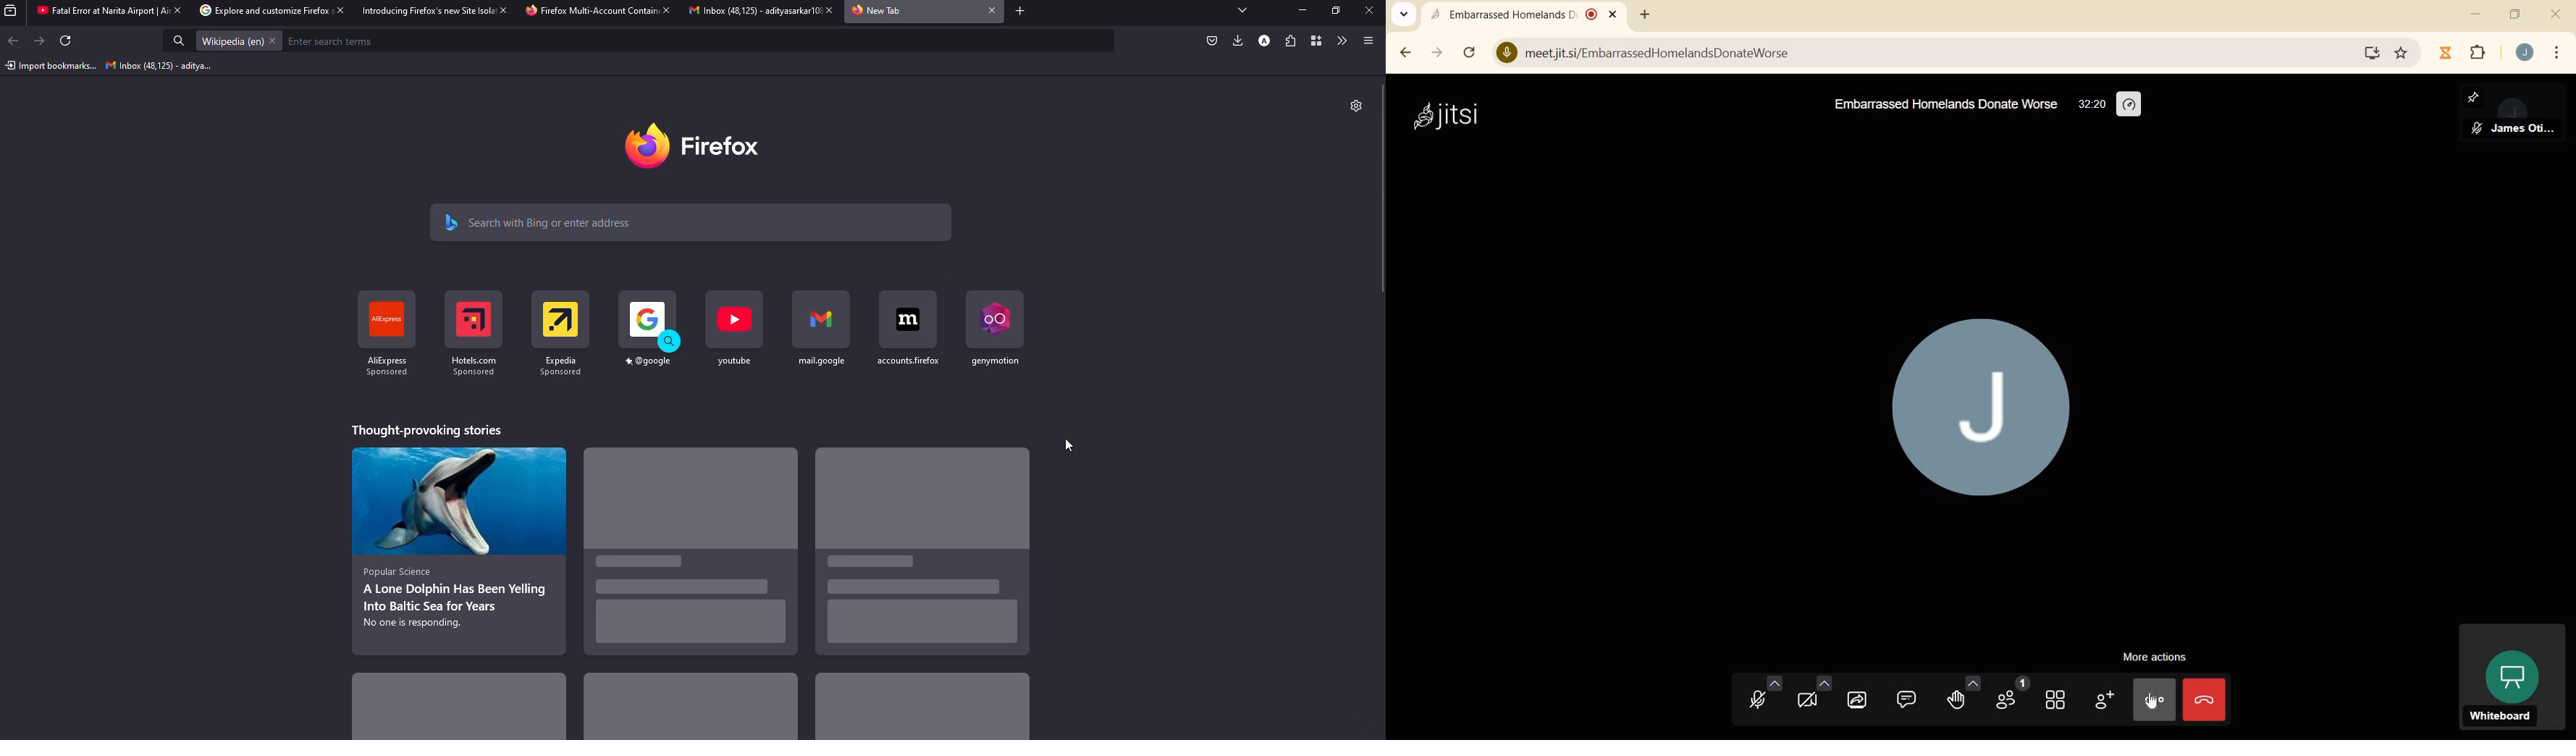  What do you see at coordinates (1436, 53) in the screenshot?
I see `forward` at bounding box center [1436, 53].